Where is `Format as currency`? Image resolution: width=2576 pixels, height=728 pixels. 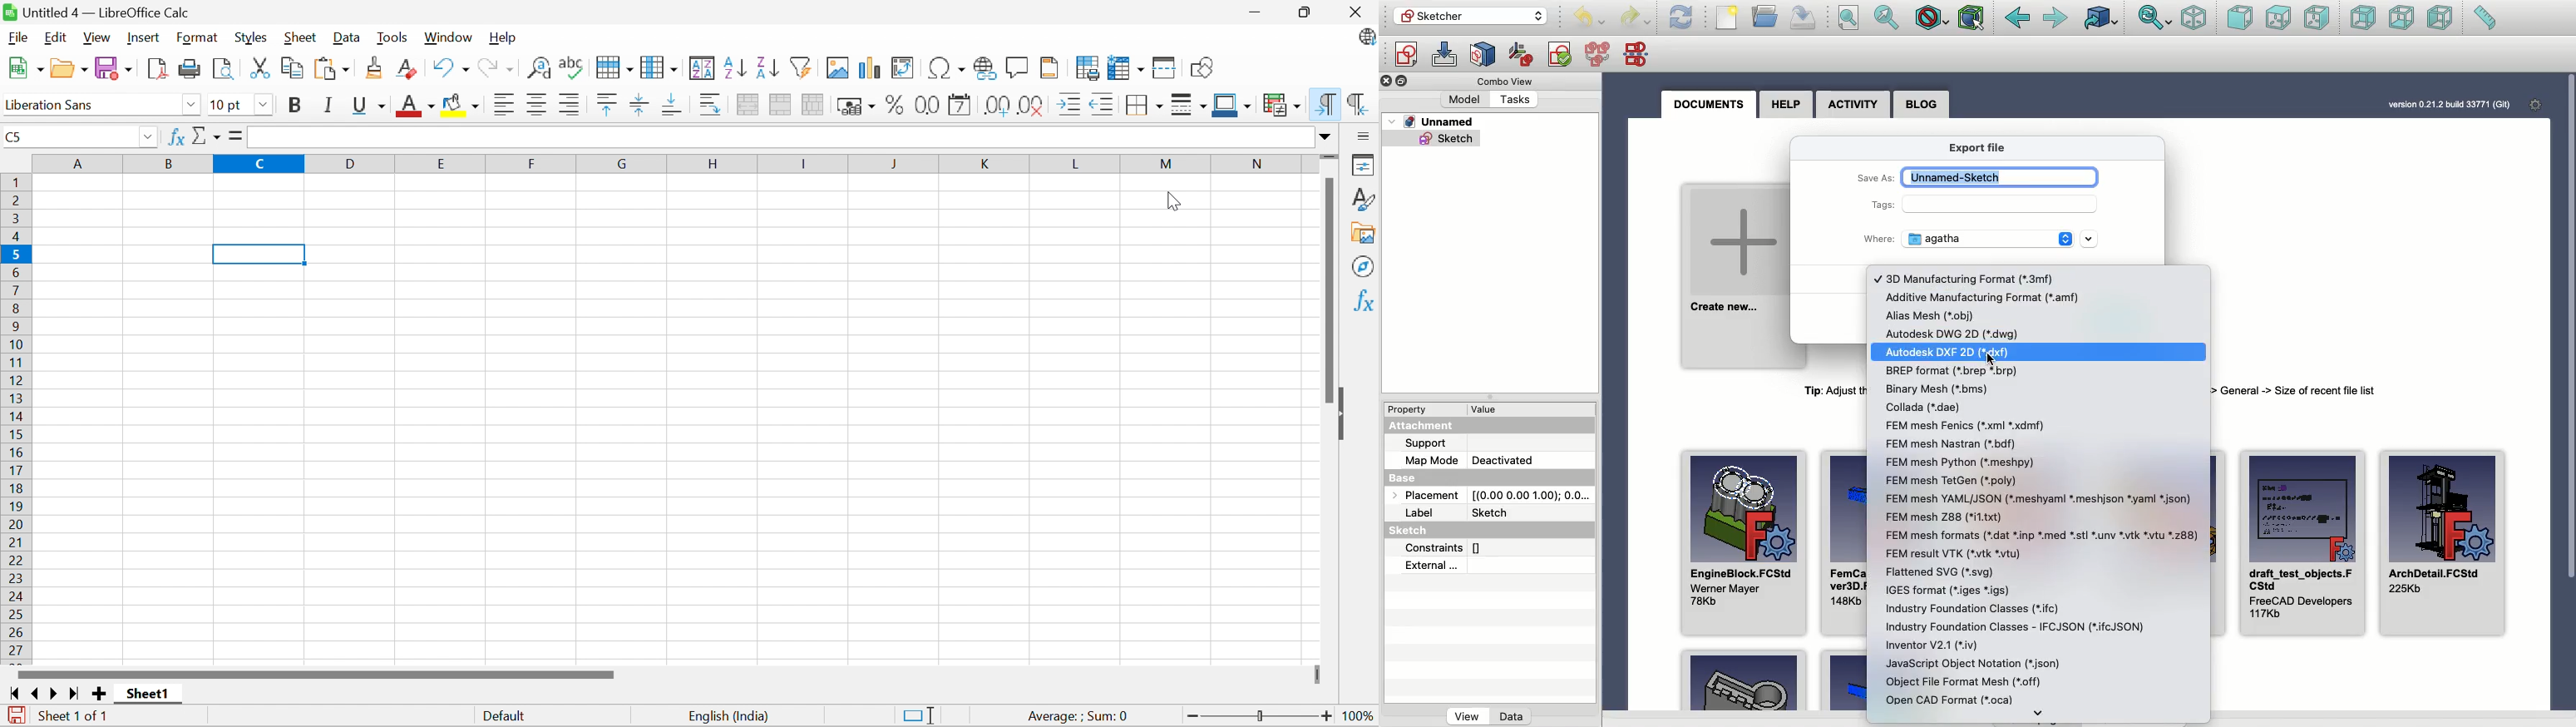
Format as currency is located at coordinates (858, 106).